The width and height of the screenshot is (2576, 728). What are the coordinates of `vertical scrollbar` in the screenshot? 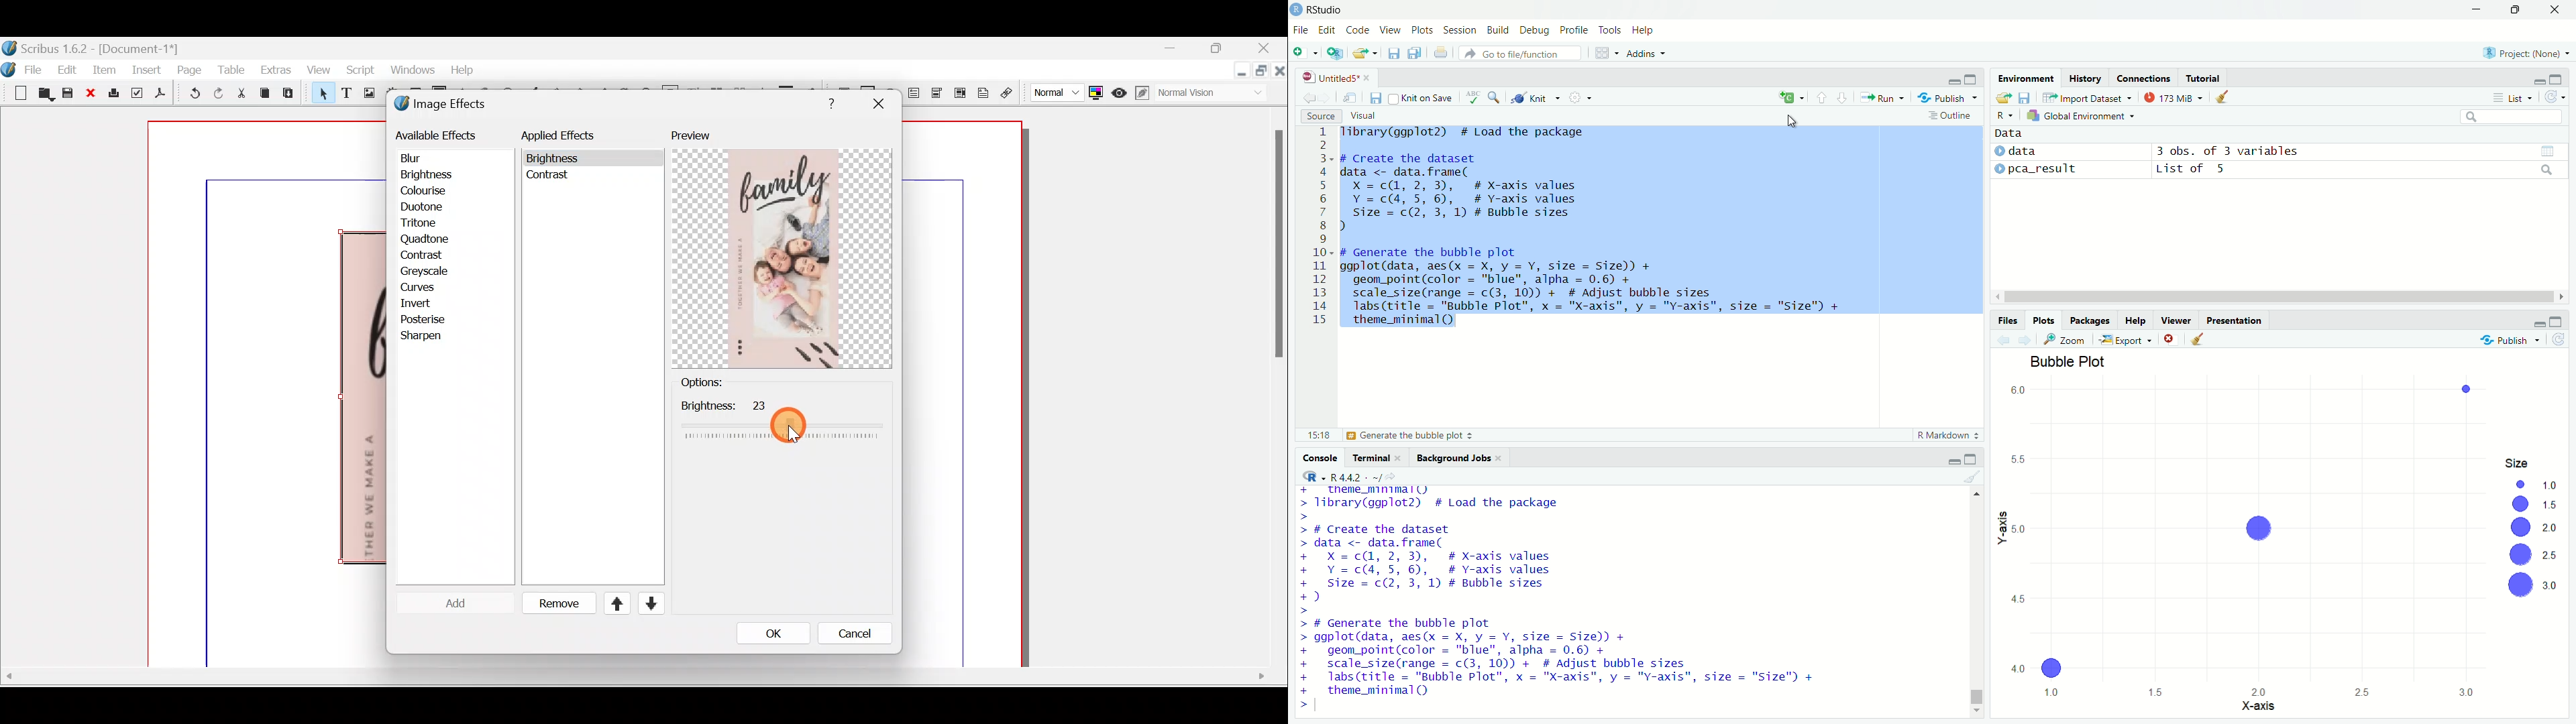 It's located at (1977, 693).